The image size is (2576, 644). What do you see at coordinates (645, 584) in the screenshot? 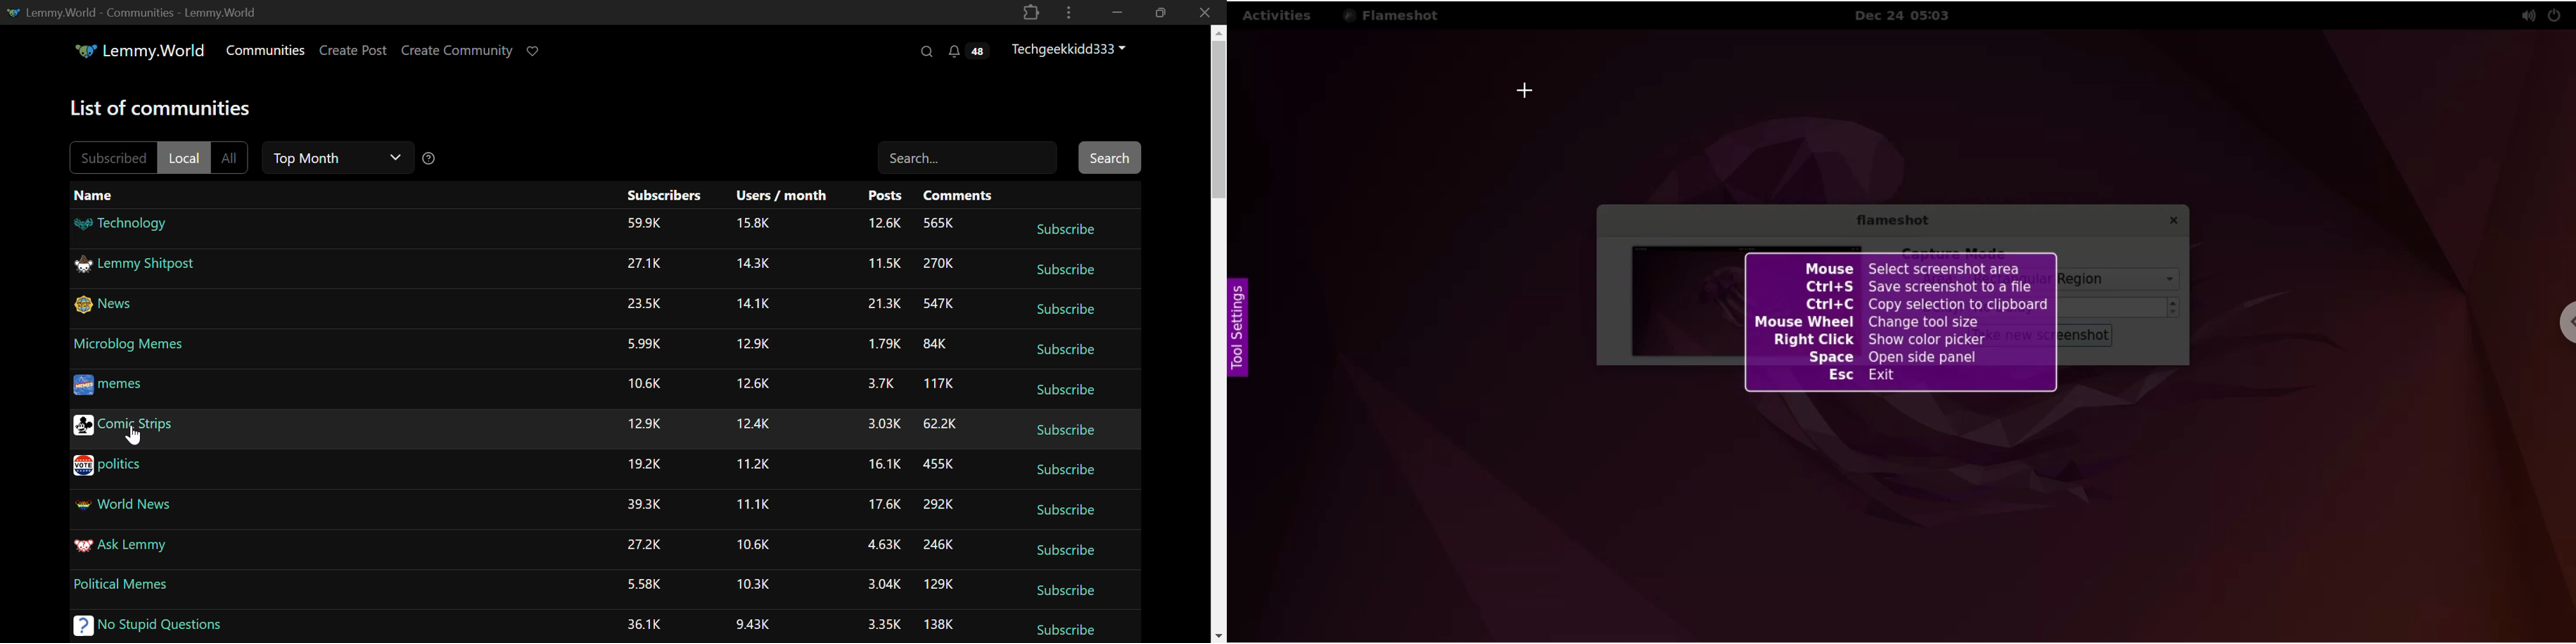
I see `5.58K` at bounding box center [645, 584].